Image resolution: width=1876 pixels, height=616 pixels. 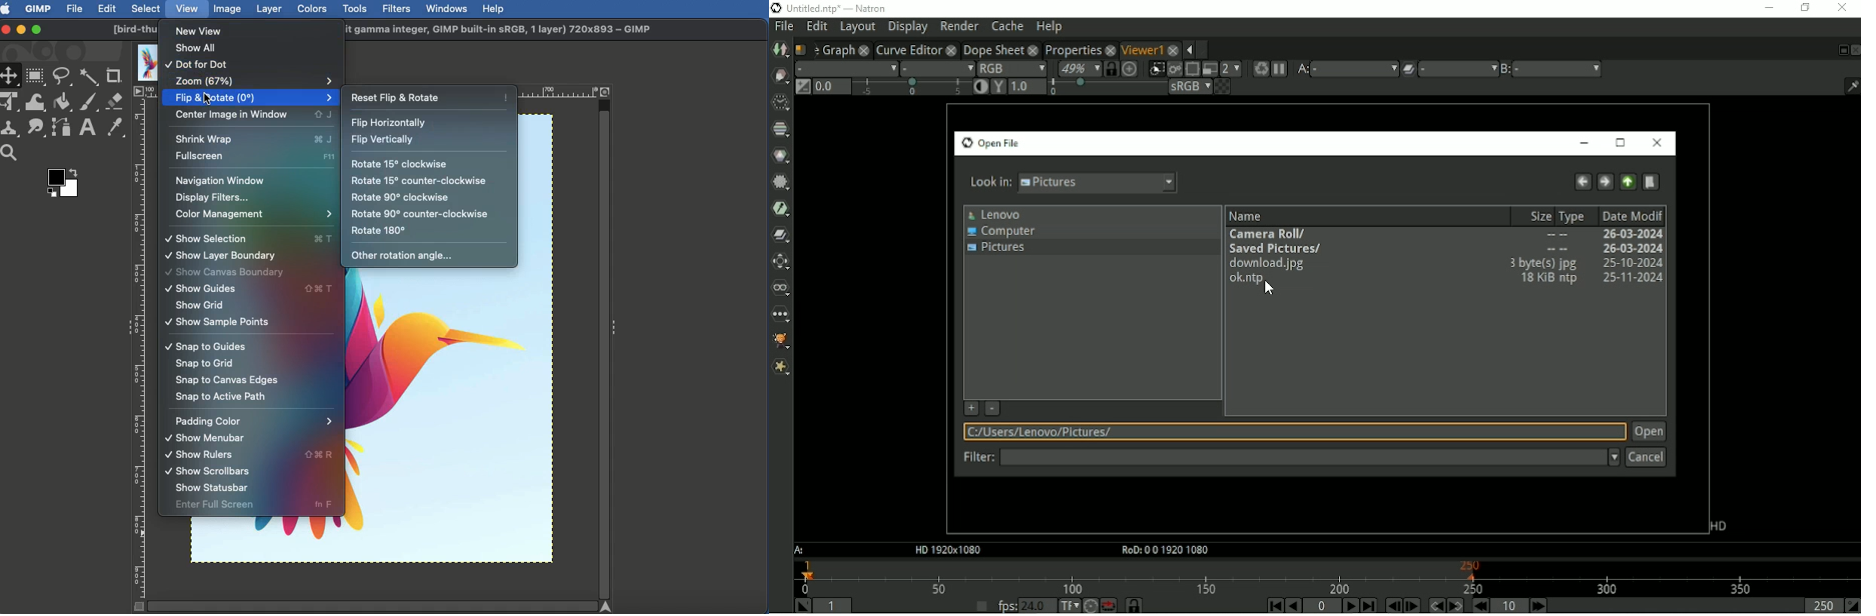 What do you see at coordinates (324, 238) in the screenshot?
I see `command+T` at bounding box center [324, 238].